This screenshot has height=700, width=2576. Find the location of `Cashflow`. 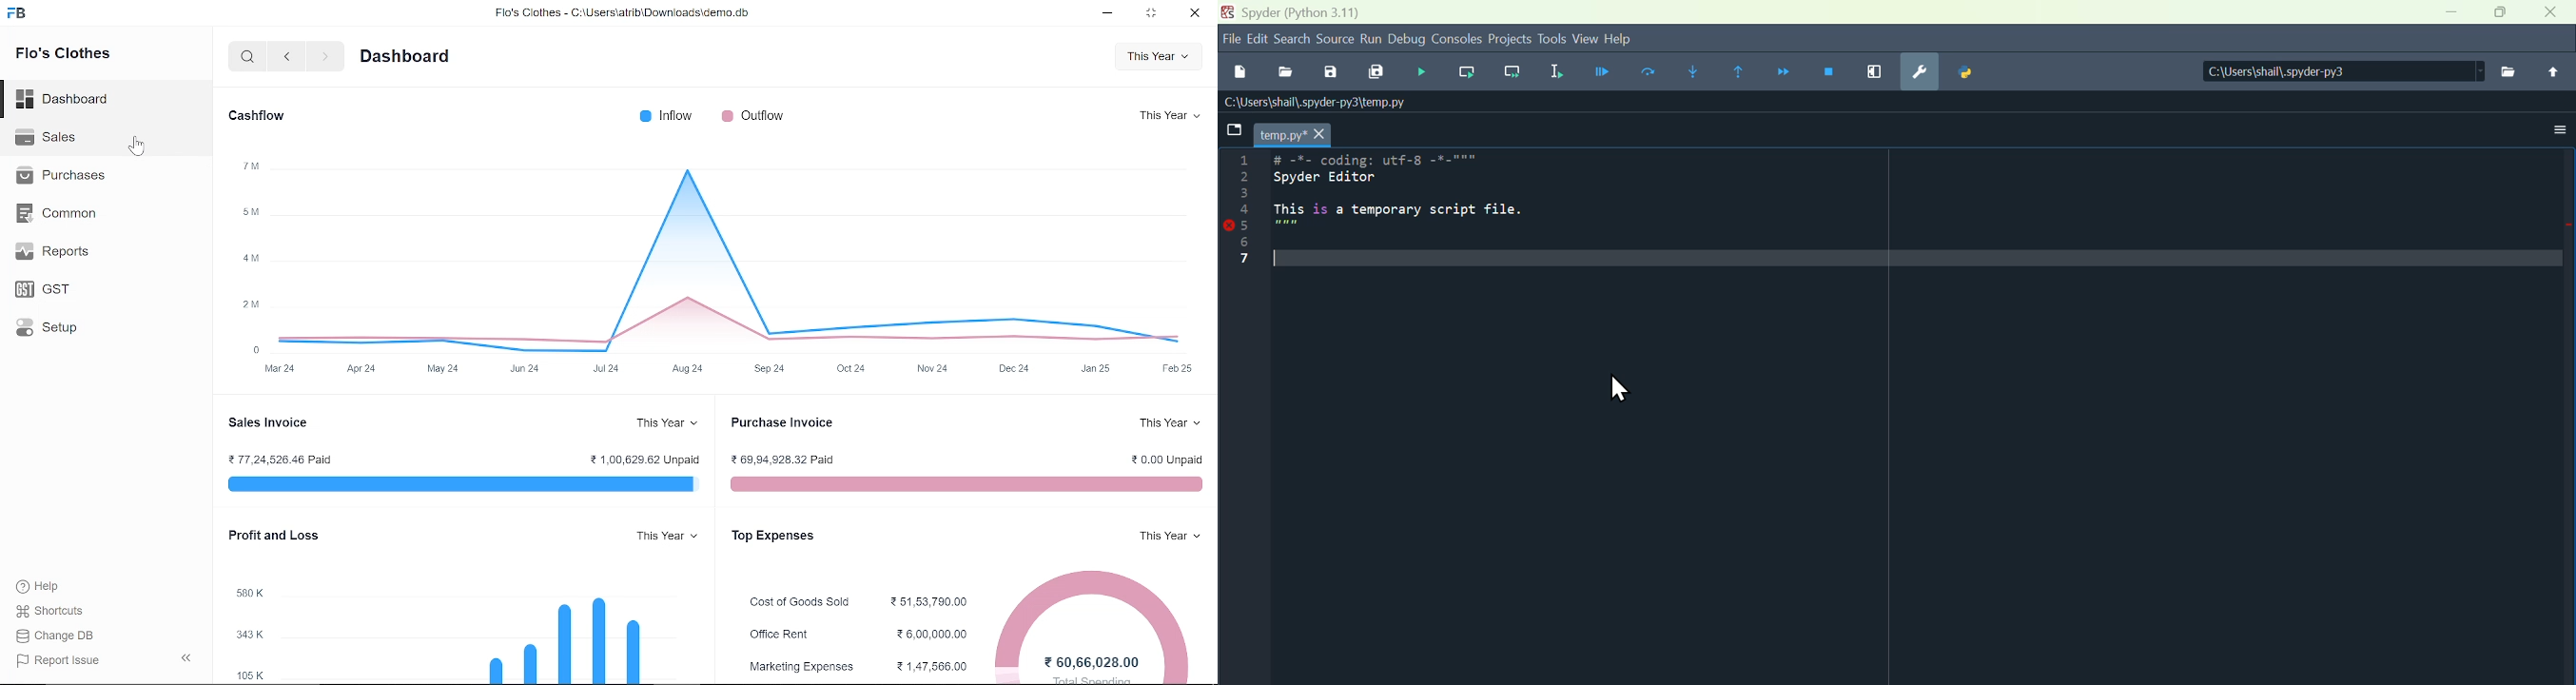

Cashflow is located at coordinates (251, 116).